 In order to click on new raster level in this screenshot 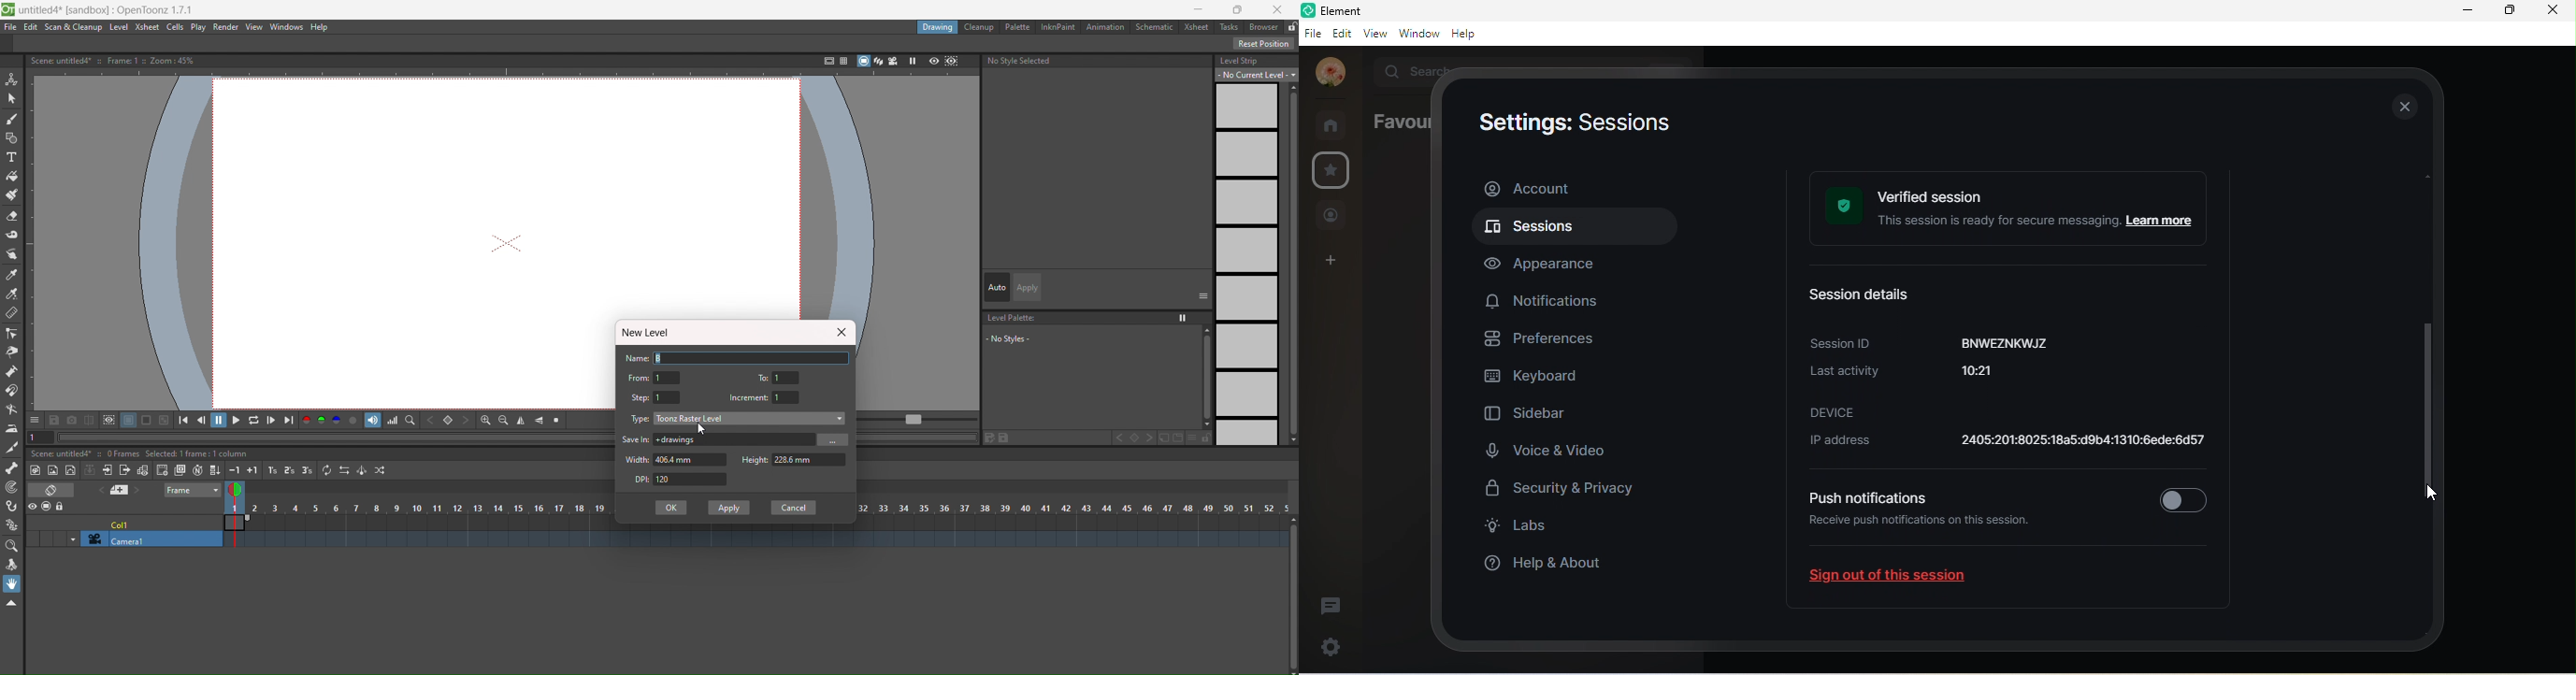, I will do `click(53, 471)`.